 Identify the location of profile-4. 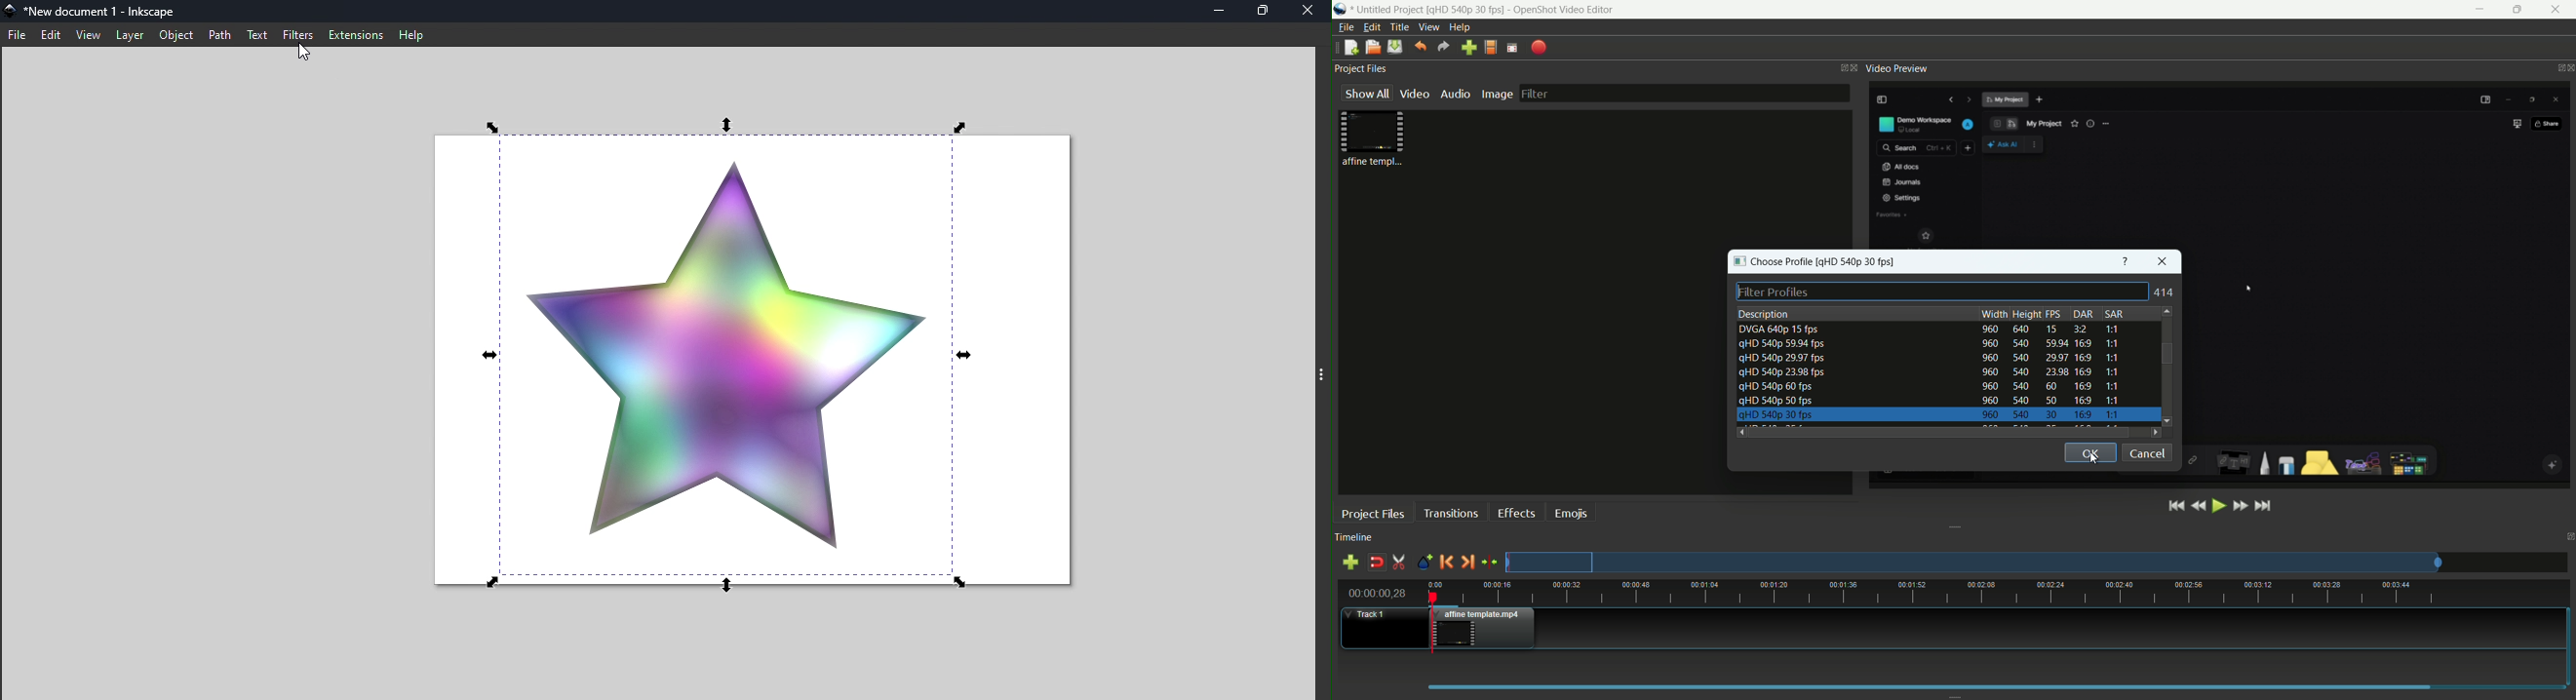
(1928, 373).